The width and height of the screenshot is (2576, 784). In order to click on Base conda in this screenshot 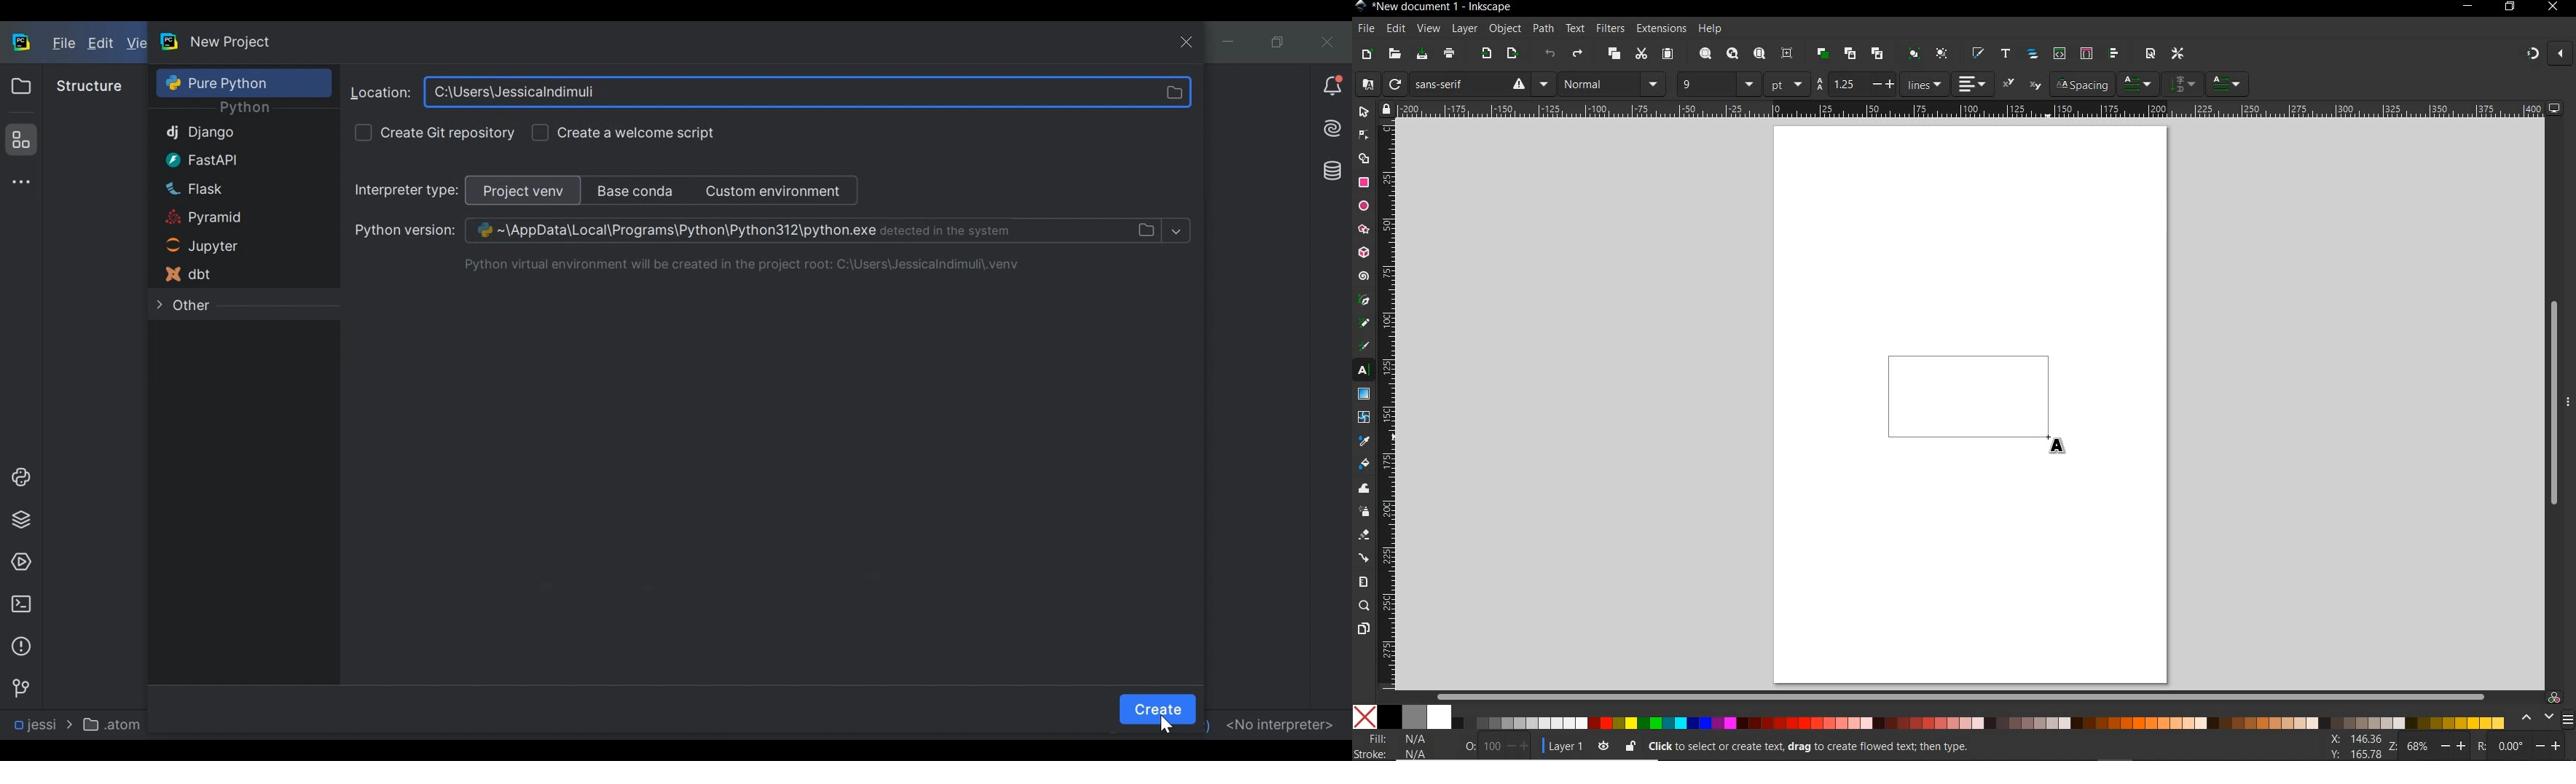, I will do `click(640, 190)`.